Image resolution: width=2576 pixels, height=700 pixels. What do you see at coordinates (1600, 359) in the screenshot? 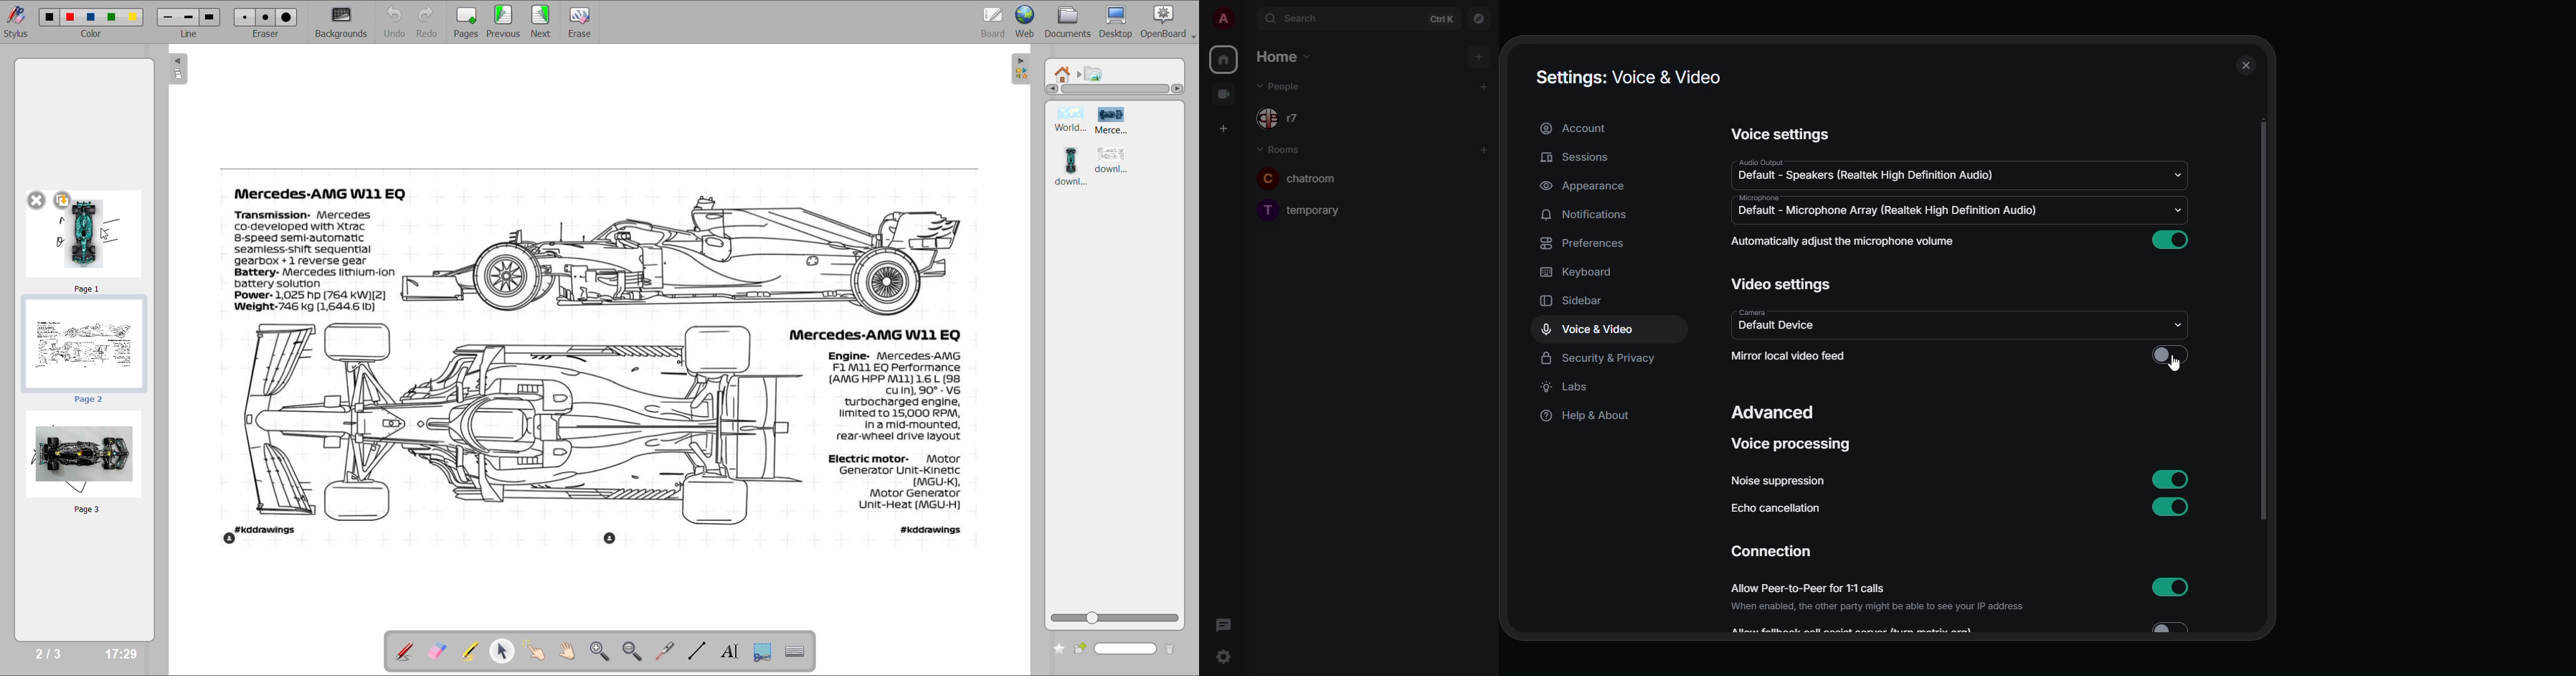
I see `security & privacy` at bounding box center [1600, 359].